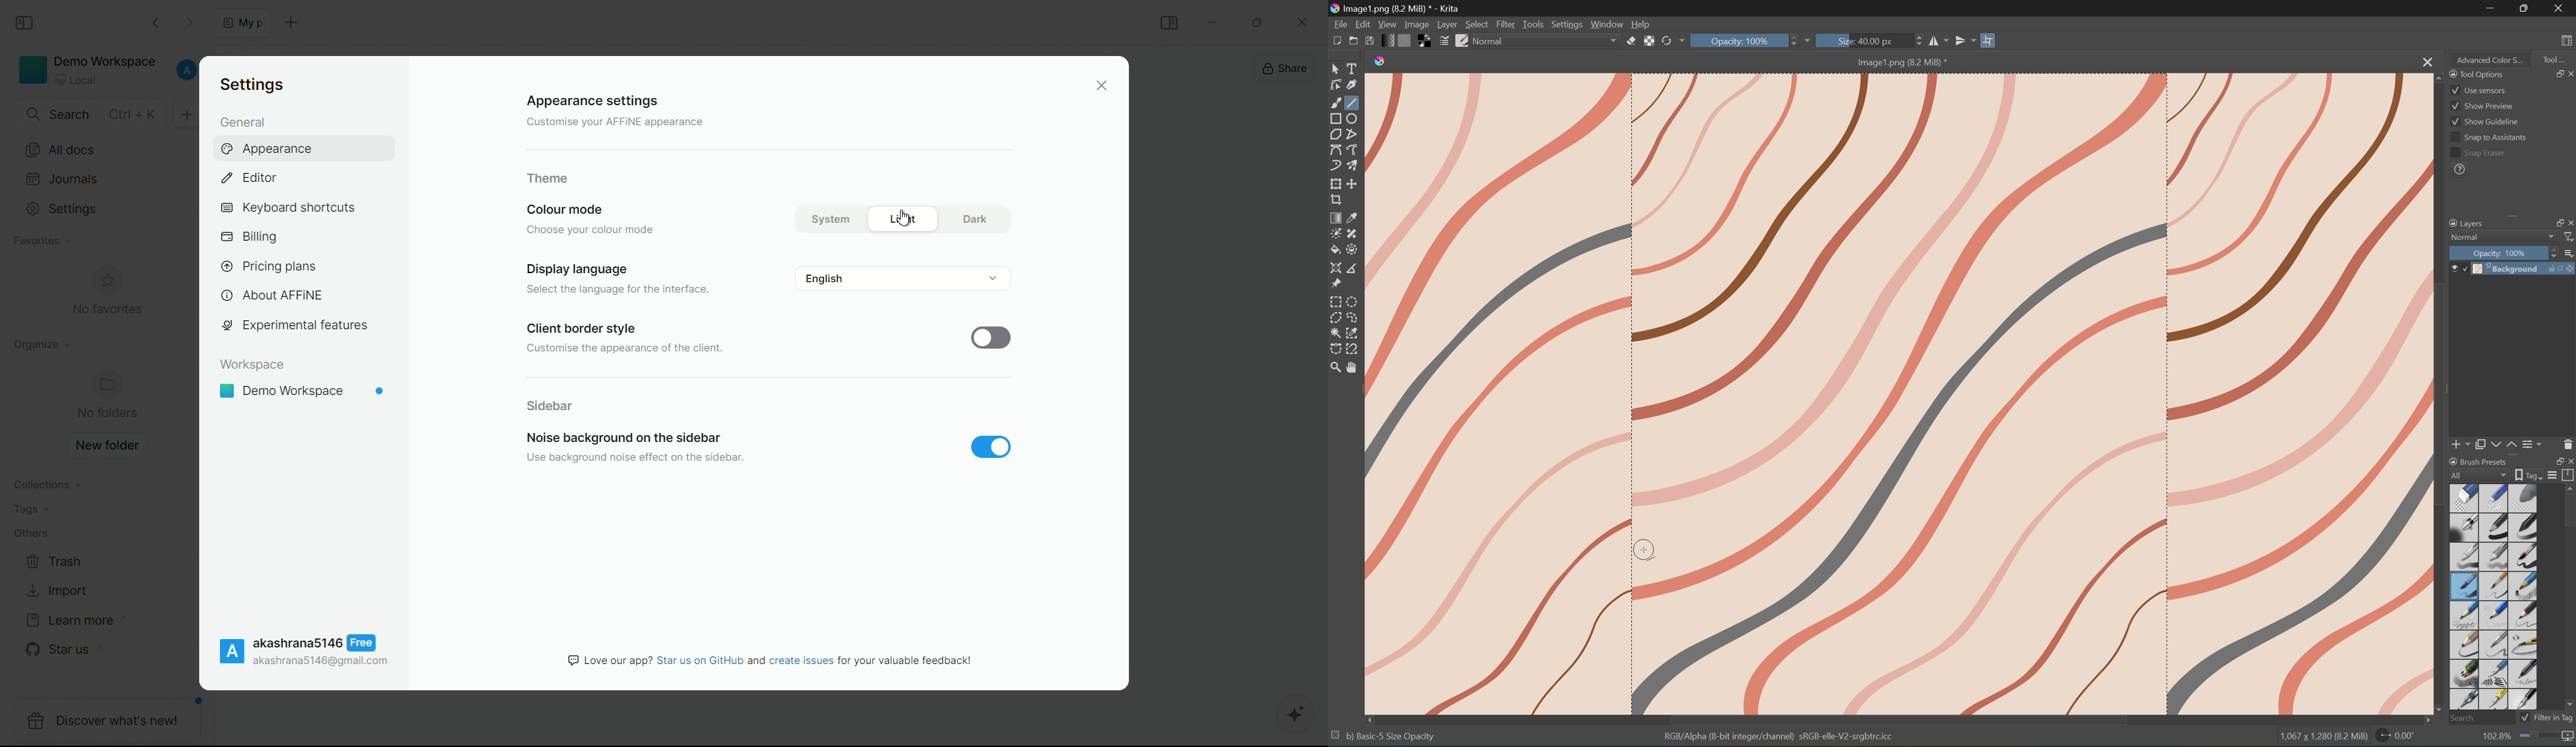 The width and height of the screenshot is (2576, 756). I want to click on Scroll Down, so click(2569, 705).